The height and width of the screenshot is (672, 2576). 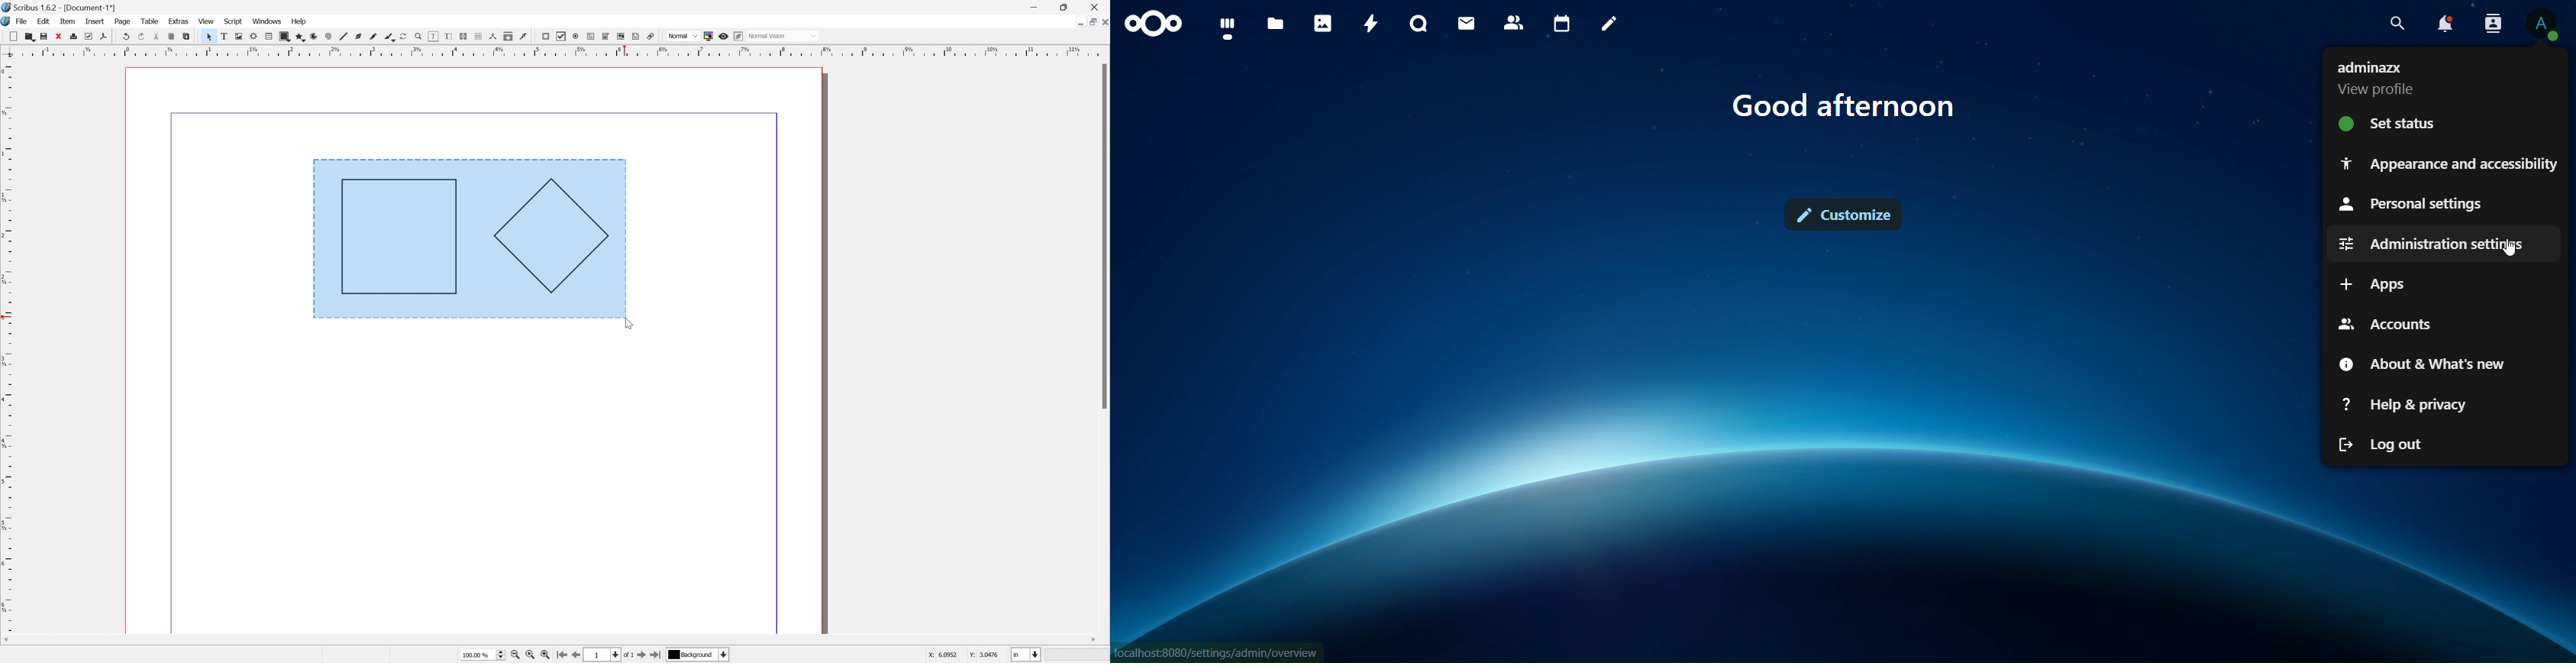 What do you see at coordinates (371, 36) in the screenshot?
I see `freehand line` at bounding box center [371, 36].